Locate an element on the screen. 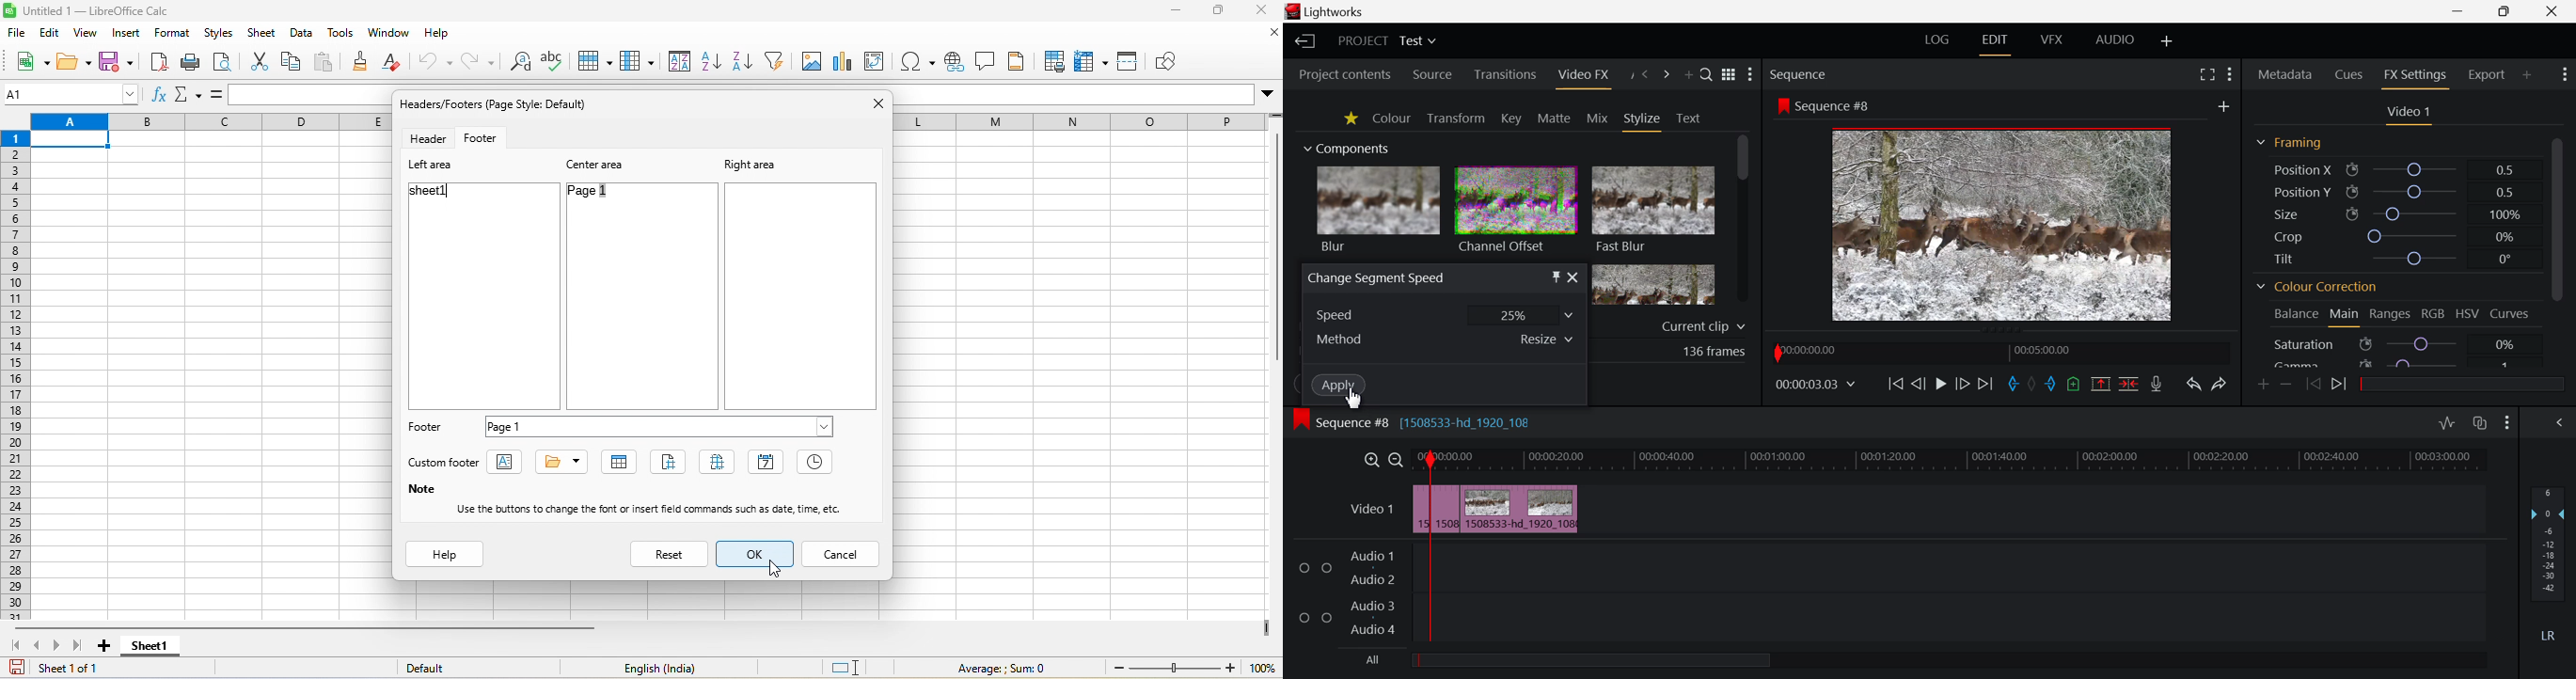  horizontal scroll bar is located at coordinates (305, 627).